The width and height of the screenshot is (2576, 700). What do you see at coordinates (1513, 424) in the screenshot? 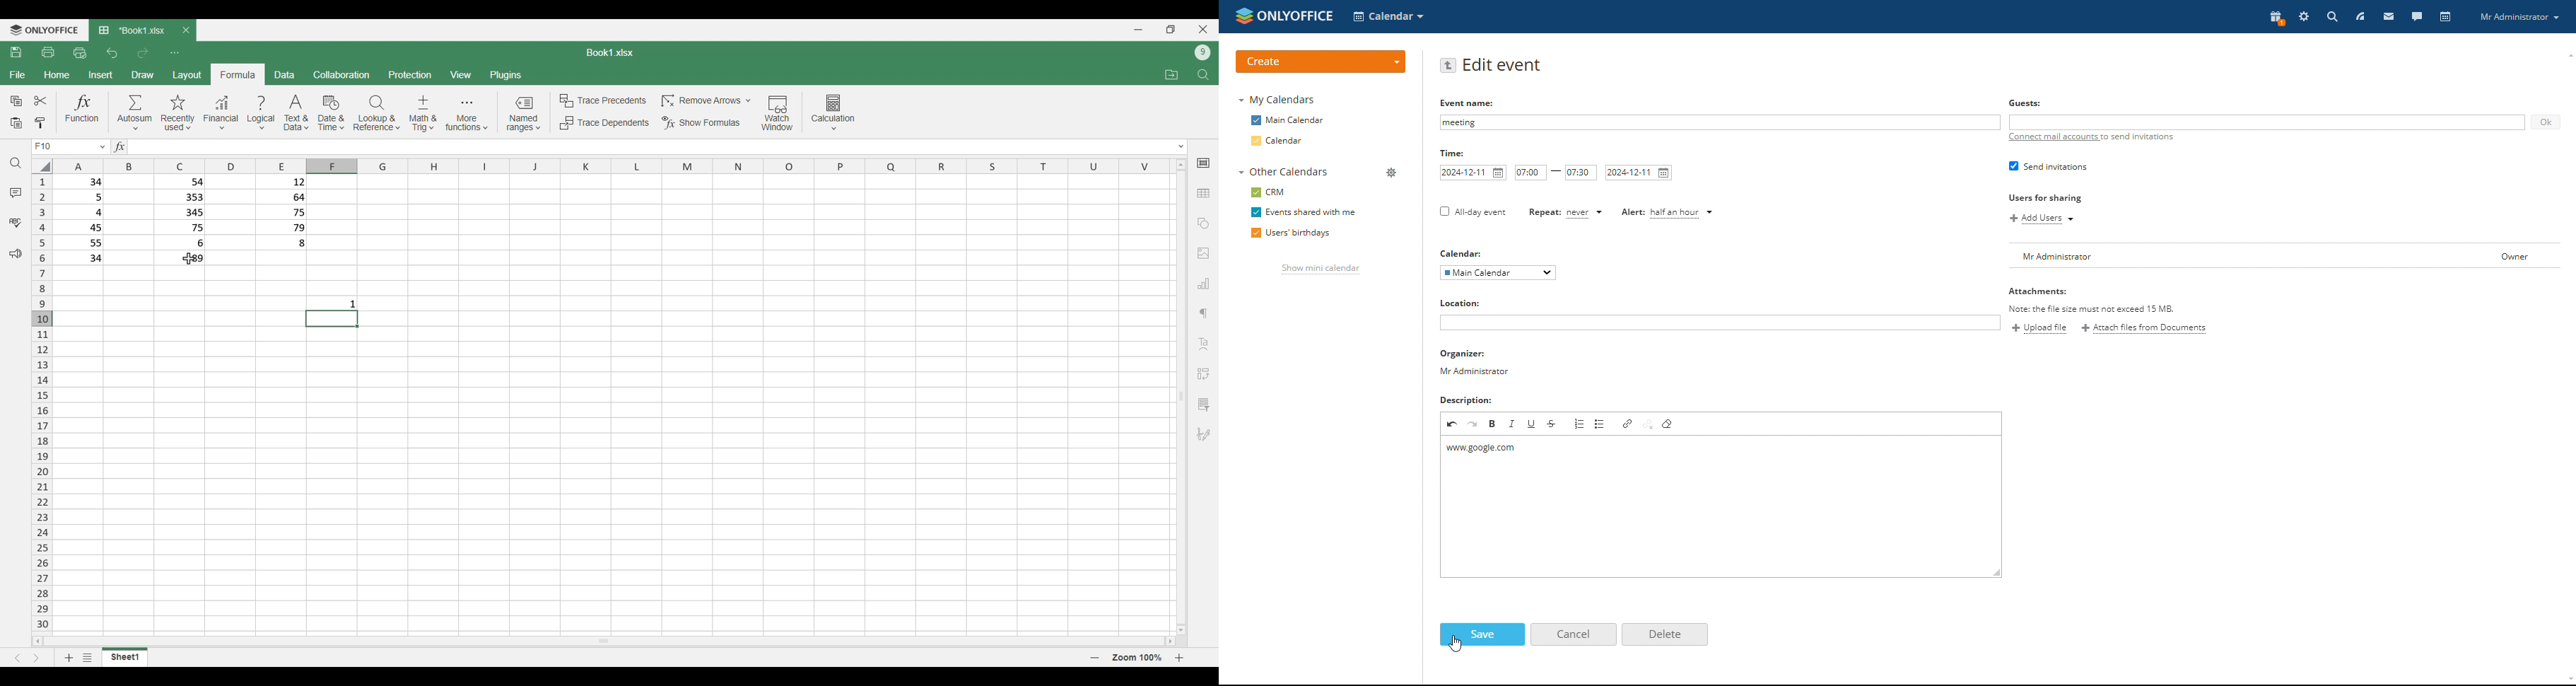
I see `italic` at bounding box center [1513, 424].